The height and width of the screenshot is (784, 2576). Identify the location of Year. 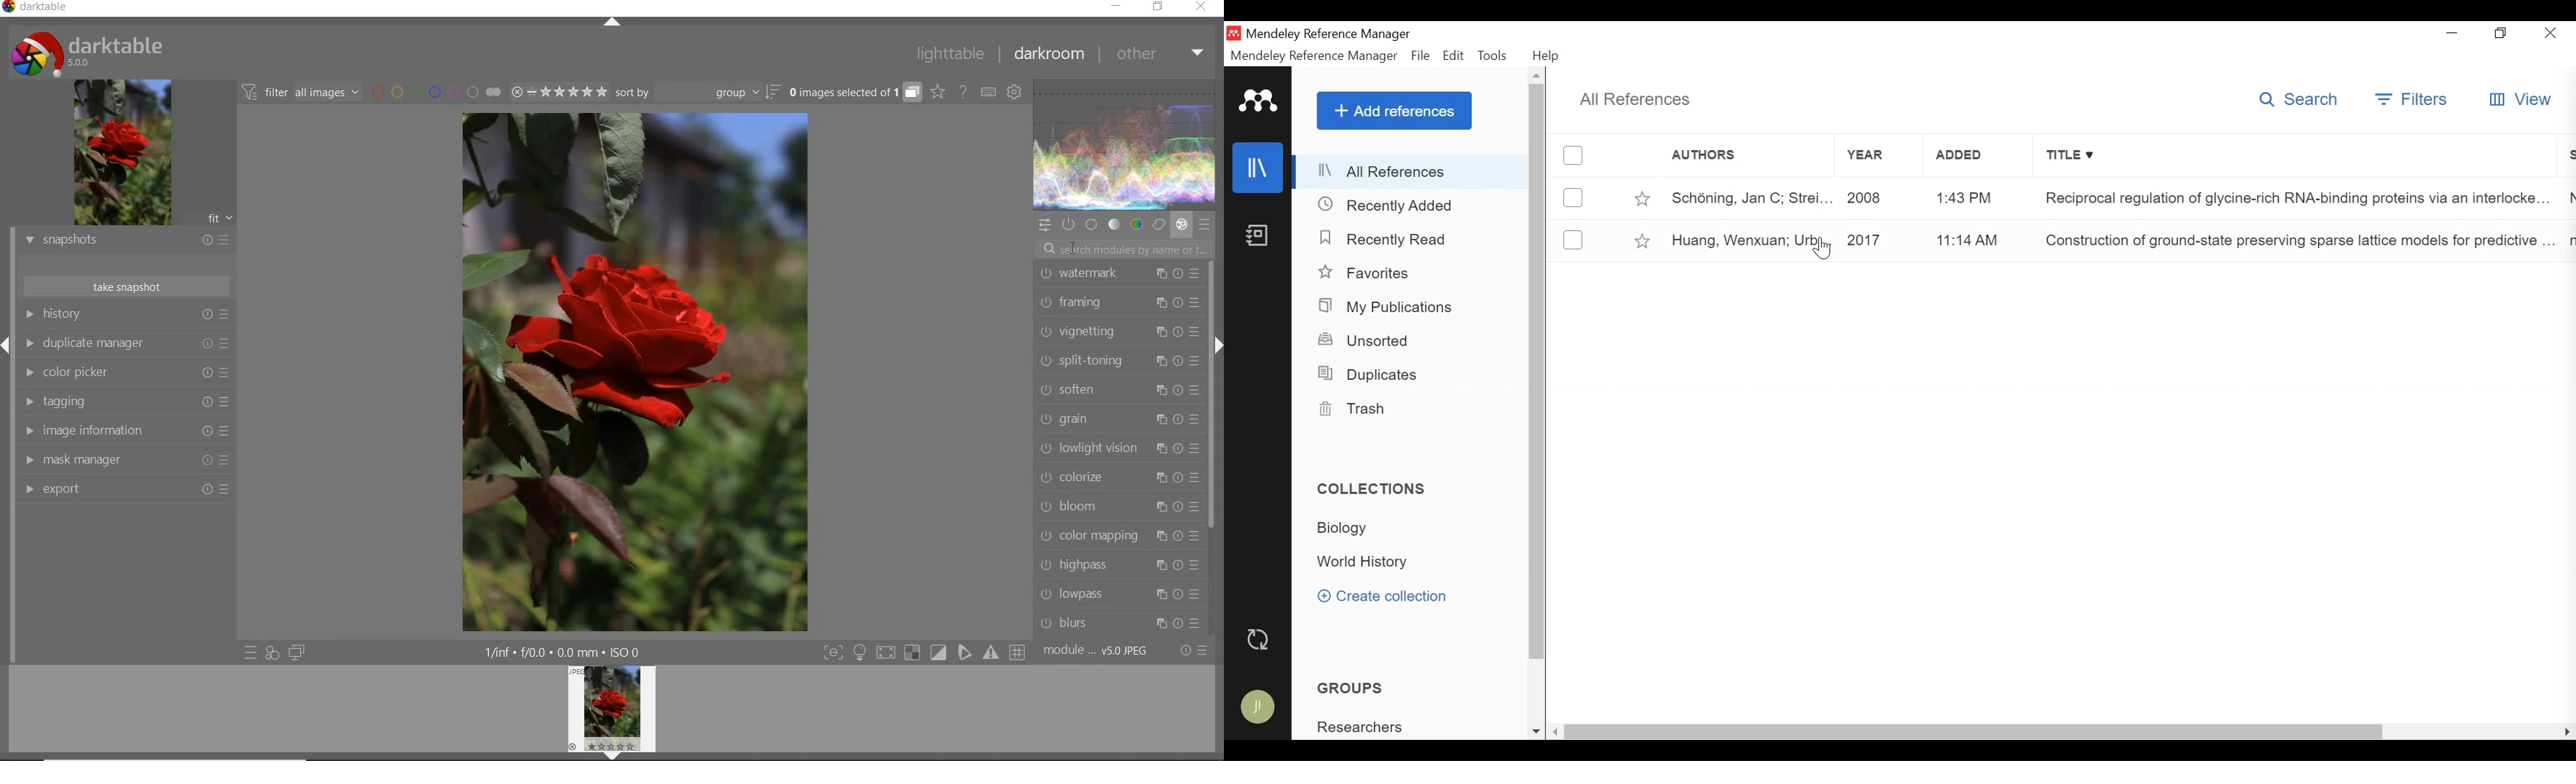
(1876, 239).